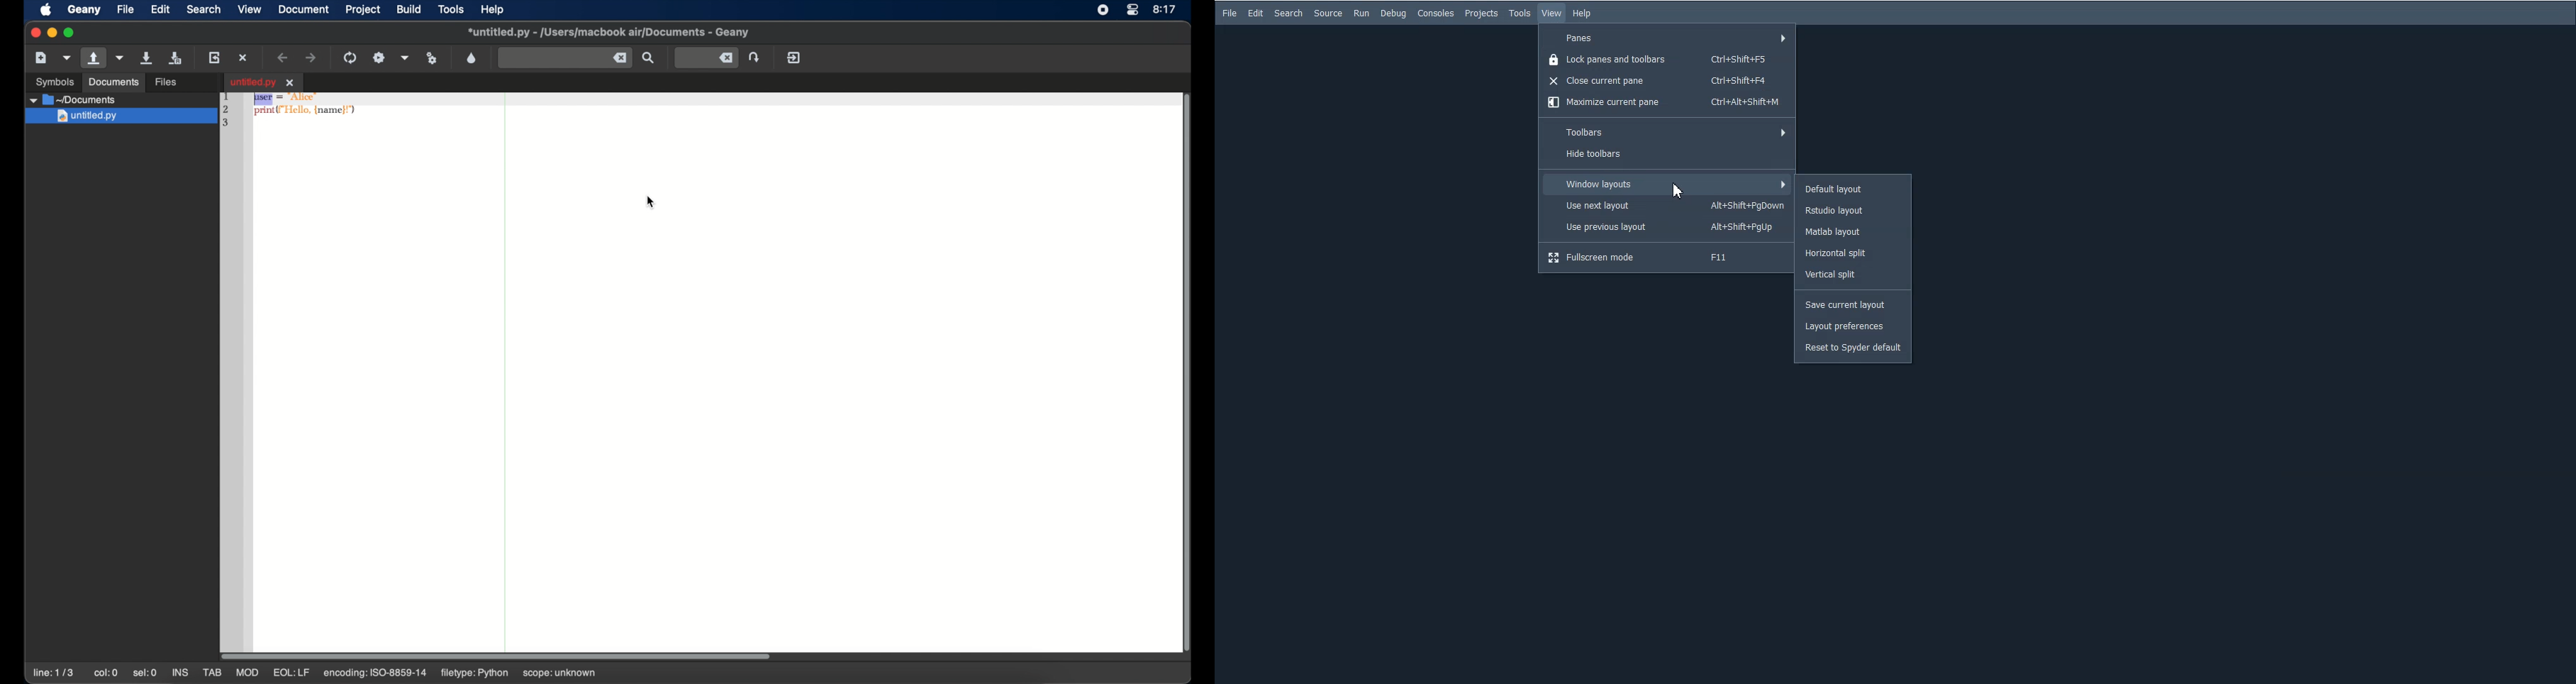 This screenshot has width=2576, height=700. What do you see at coordinates (1854, 275) in the screenshot?
I see `Vertical split` at bounding box center [1854, 275].